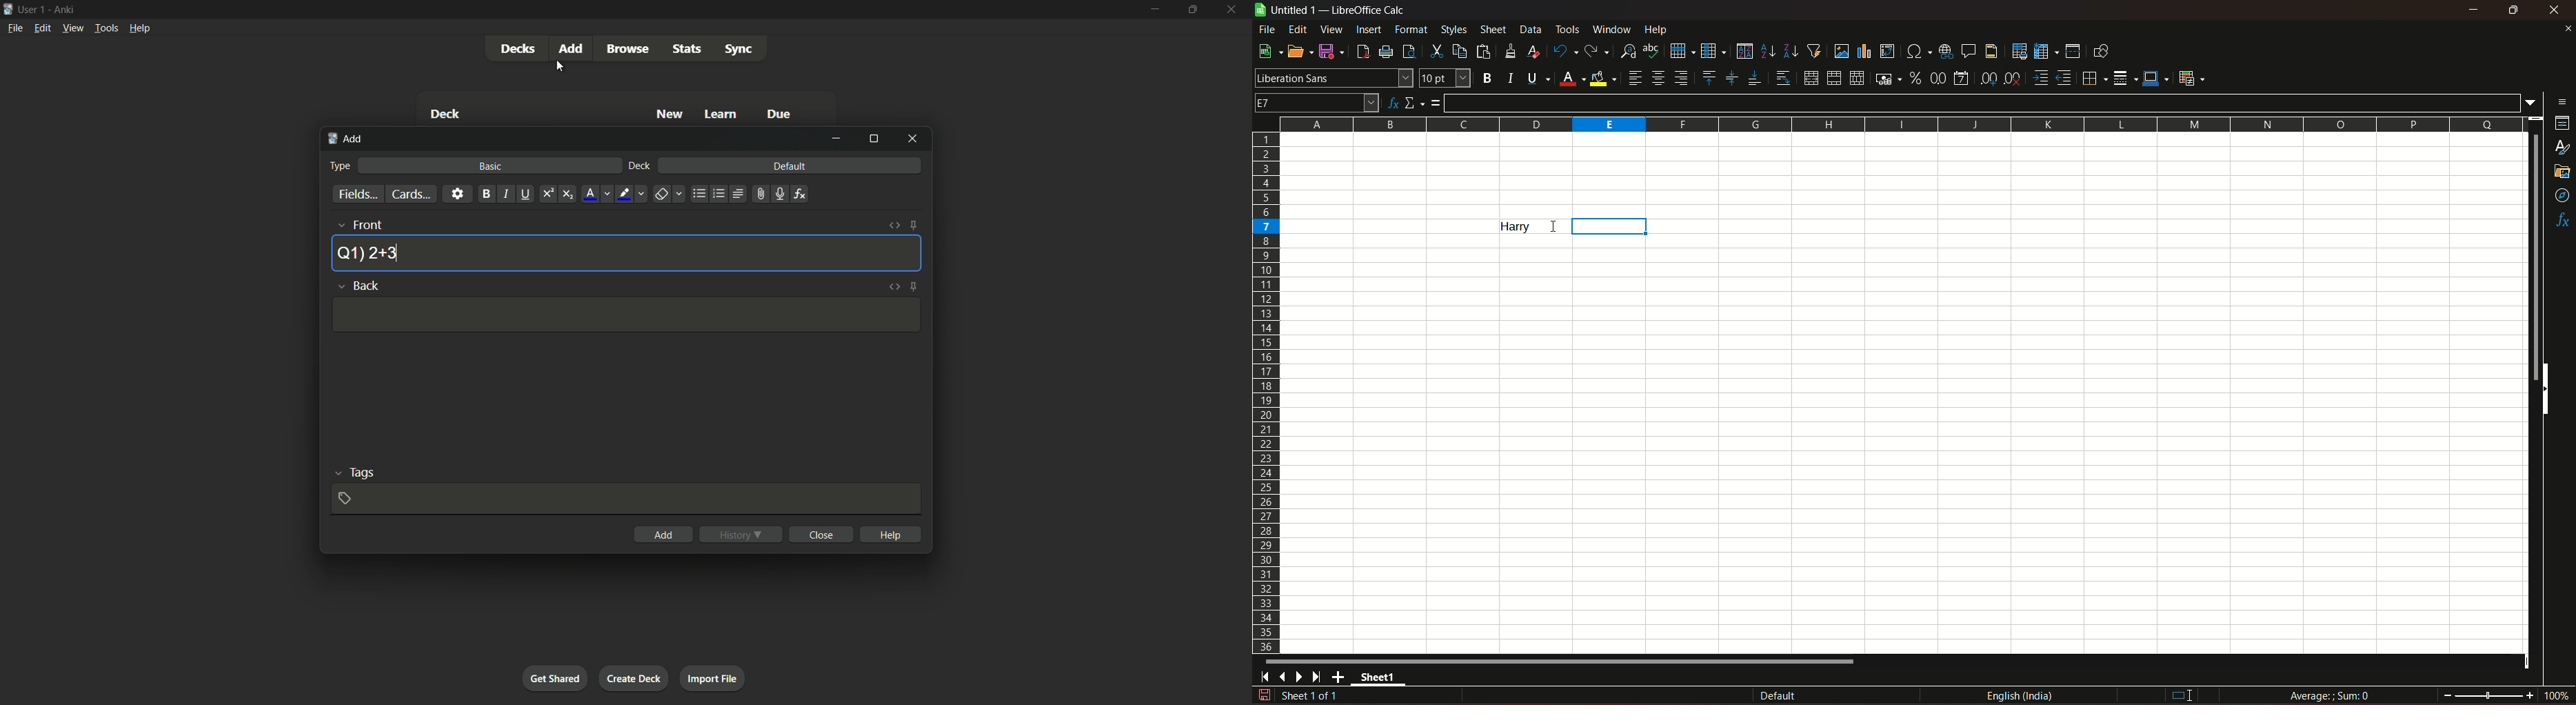  Describe the element at coordinates (32, 7) in the screenshot. I see `user 1` at that location.